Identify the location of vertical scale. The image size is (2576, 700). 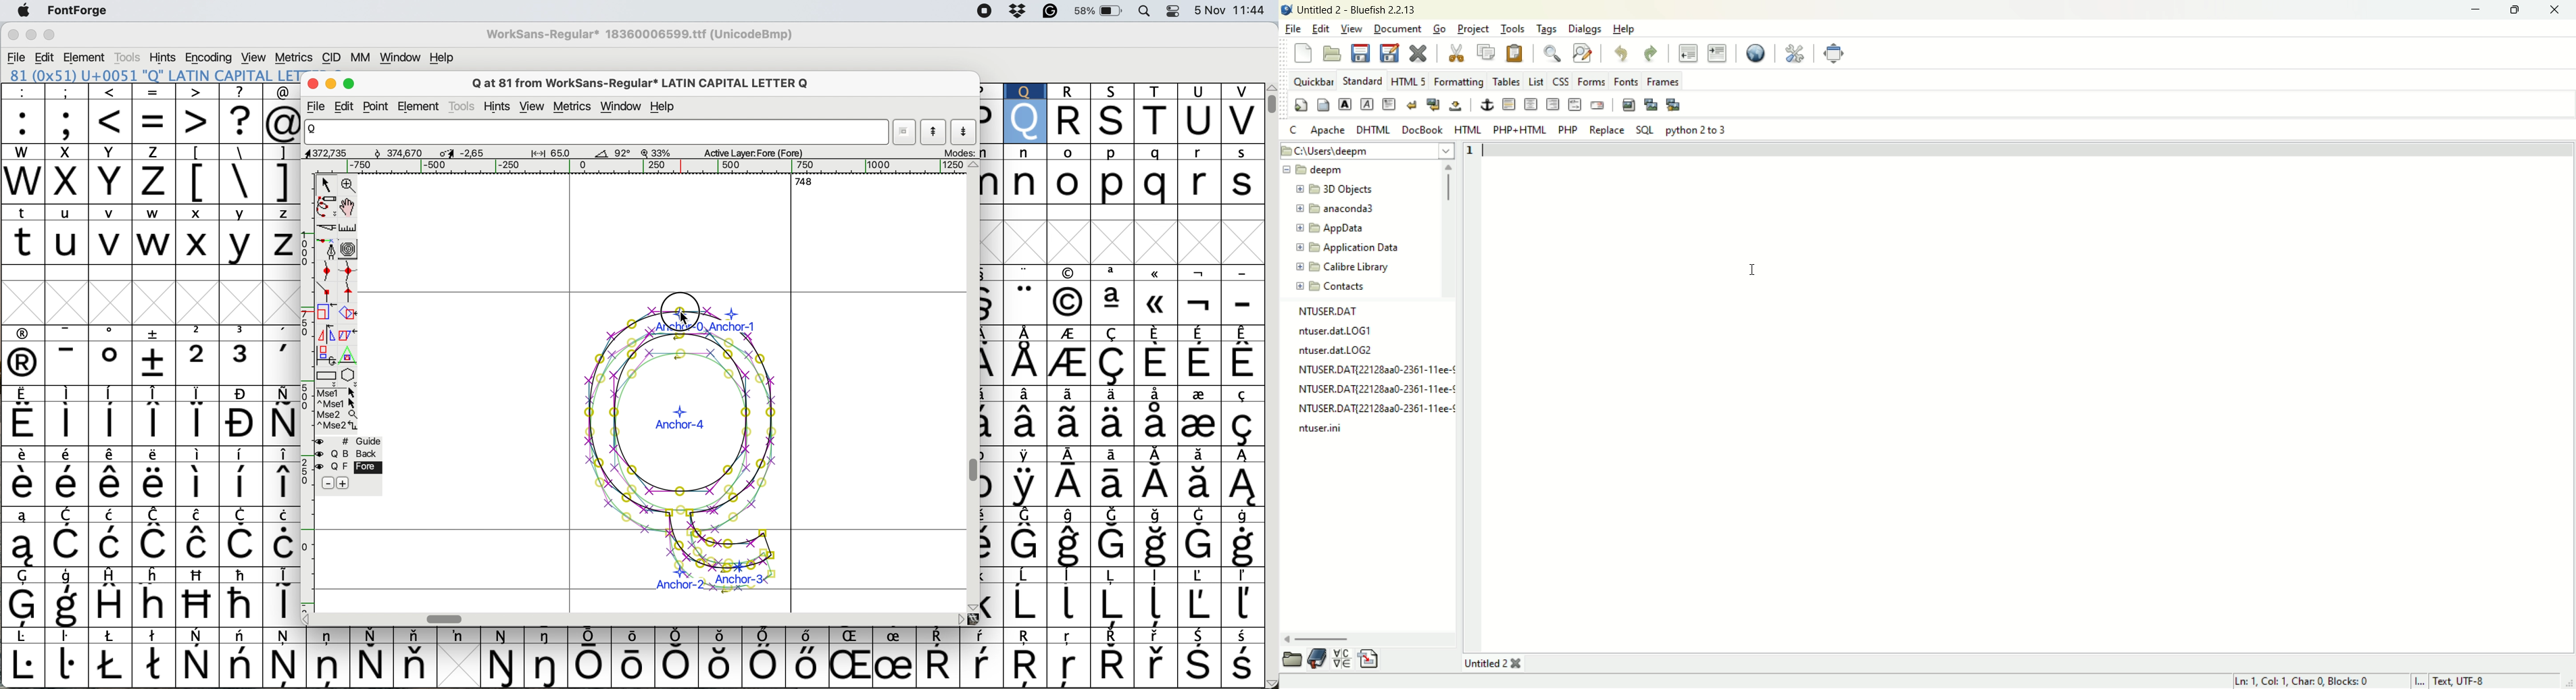
(302, 388).